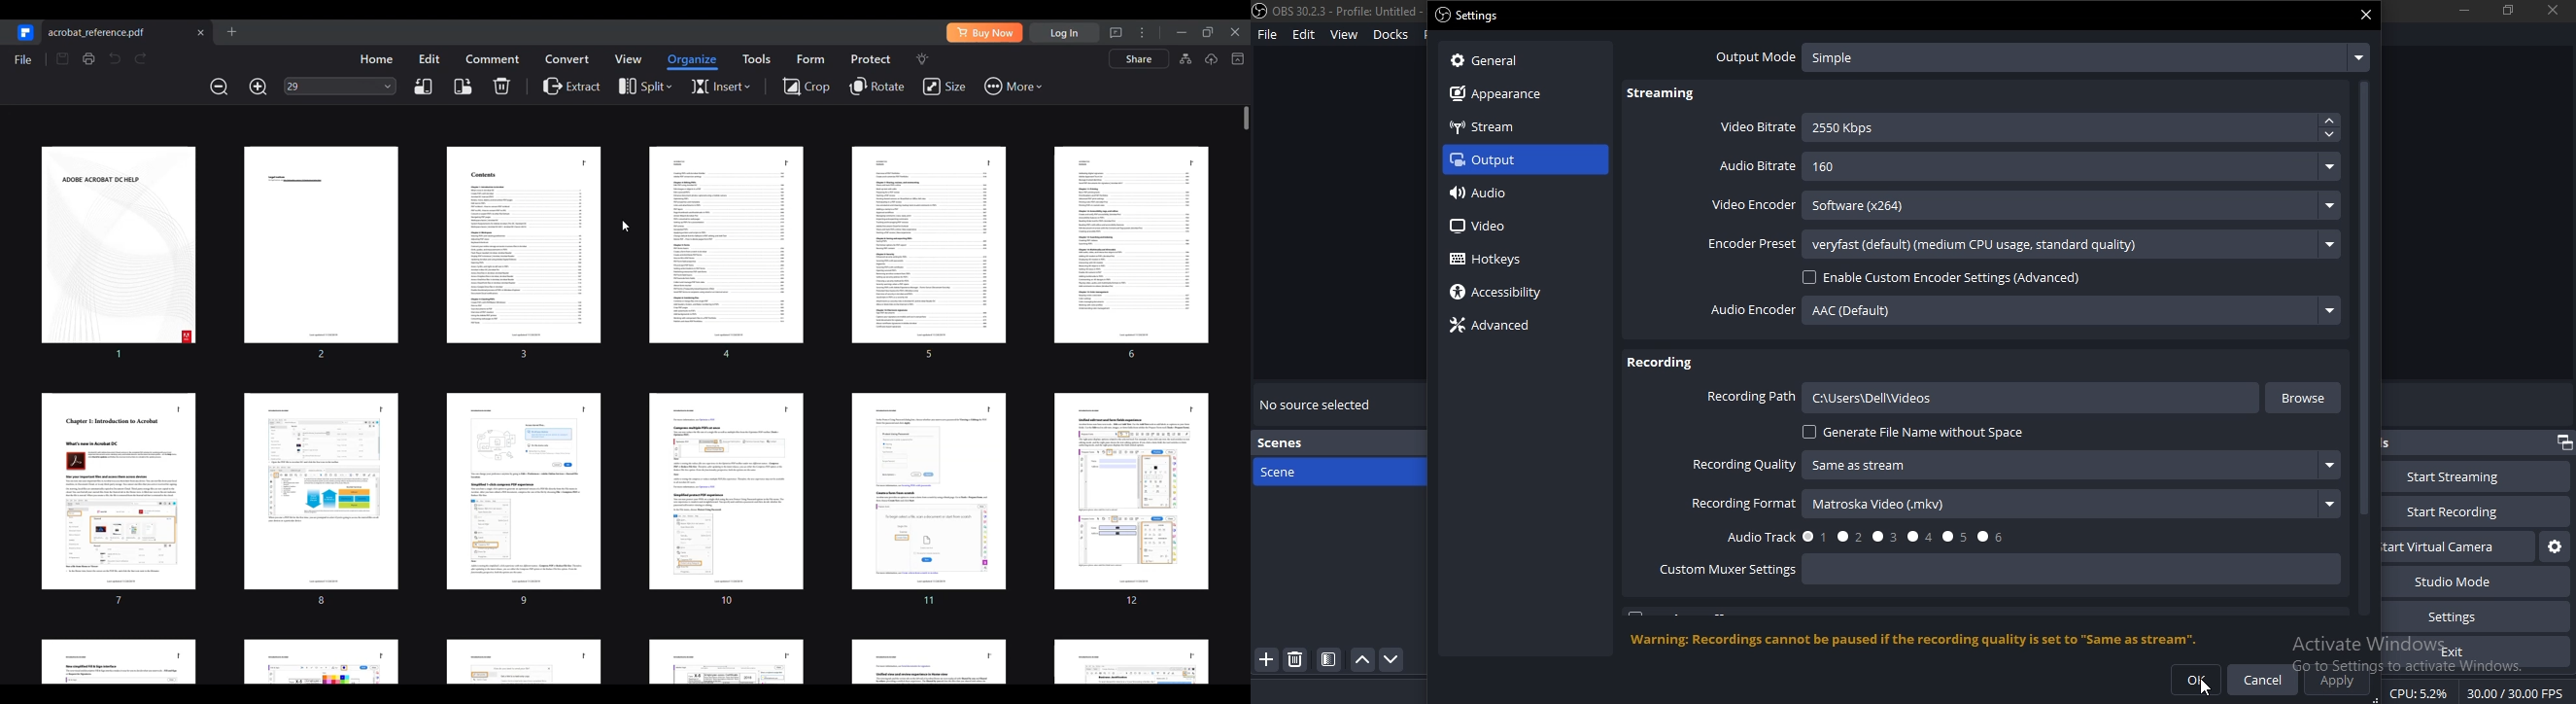 This screenshot has height=728, width=2576. Describe the element at coordinates (1743, 464) in the screenshot. I see `recording quality` at that location.